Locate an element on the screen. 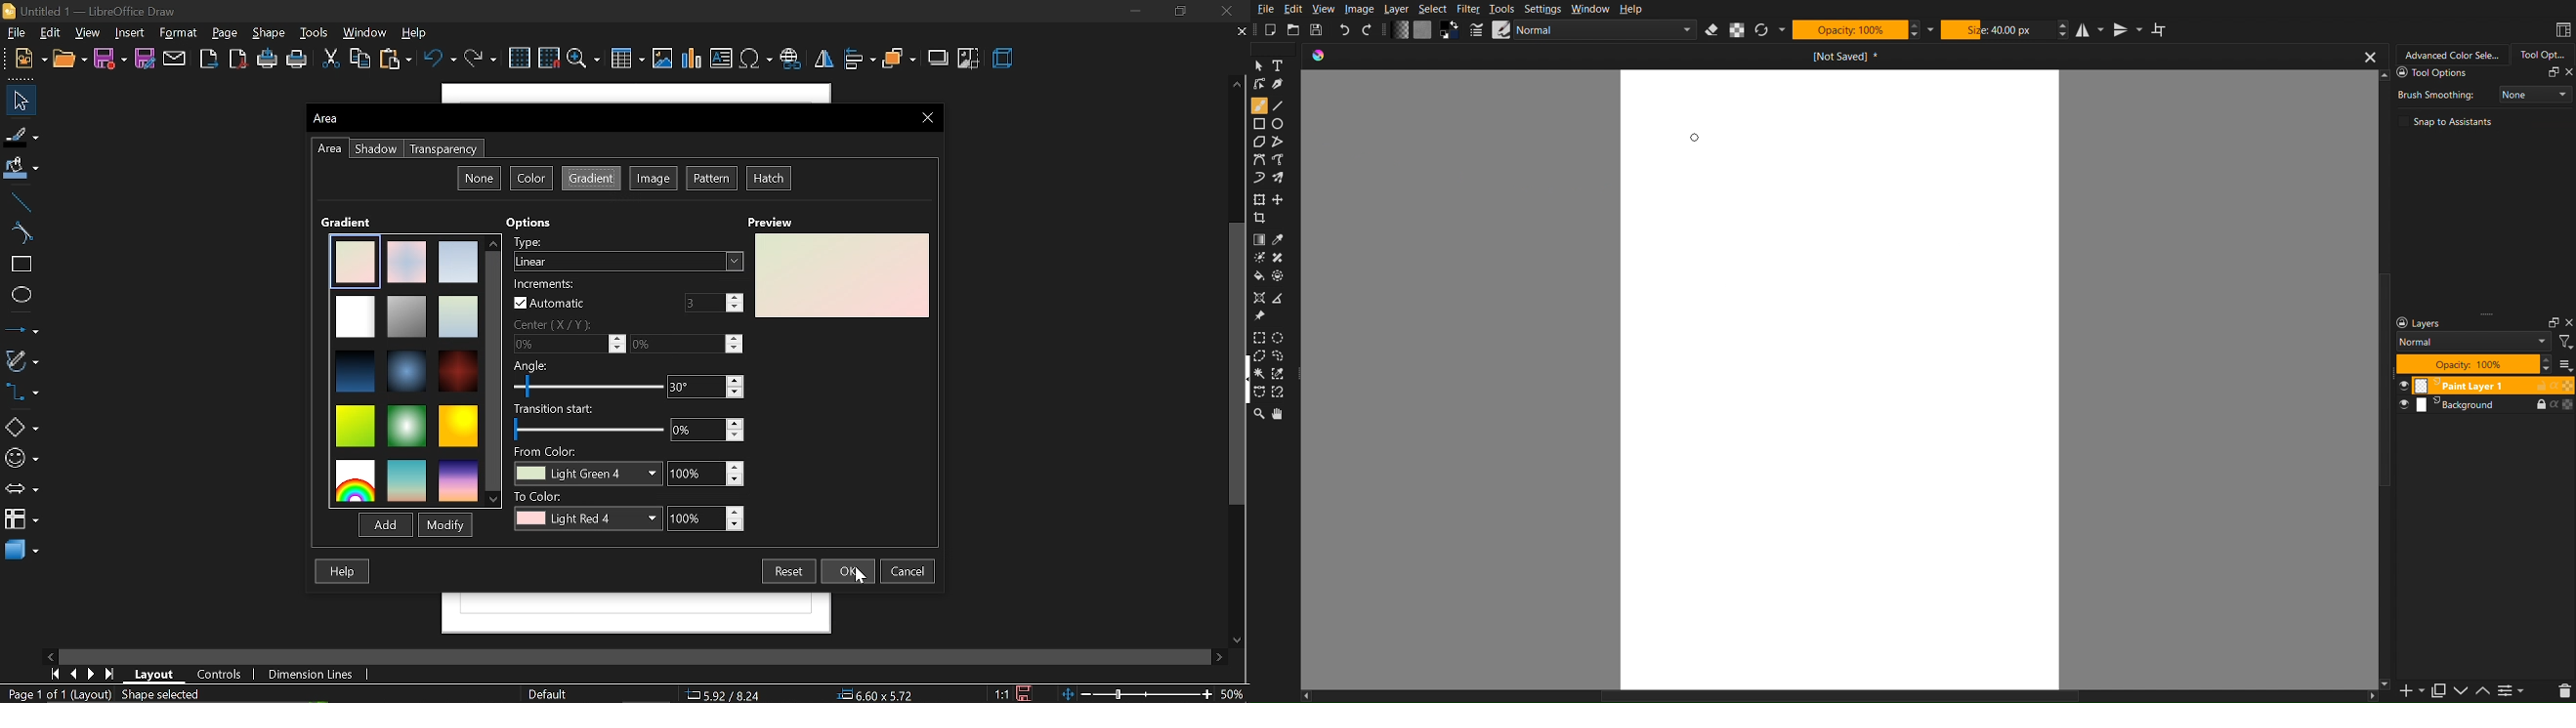 The height and width of the screenshot is (728, 2576). tools is located at coordinates (316, 34).